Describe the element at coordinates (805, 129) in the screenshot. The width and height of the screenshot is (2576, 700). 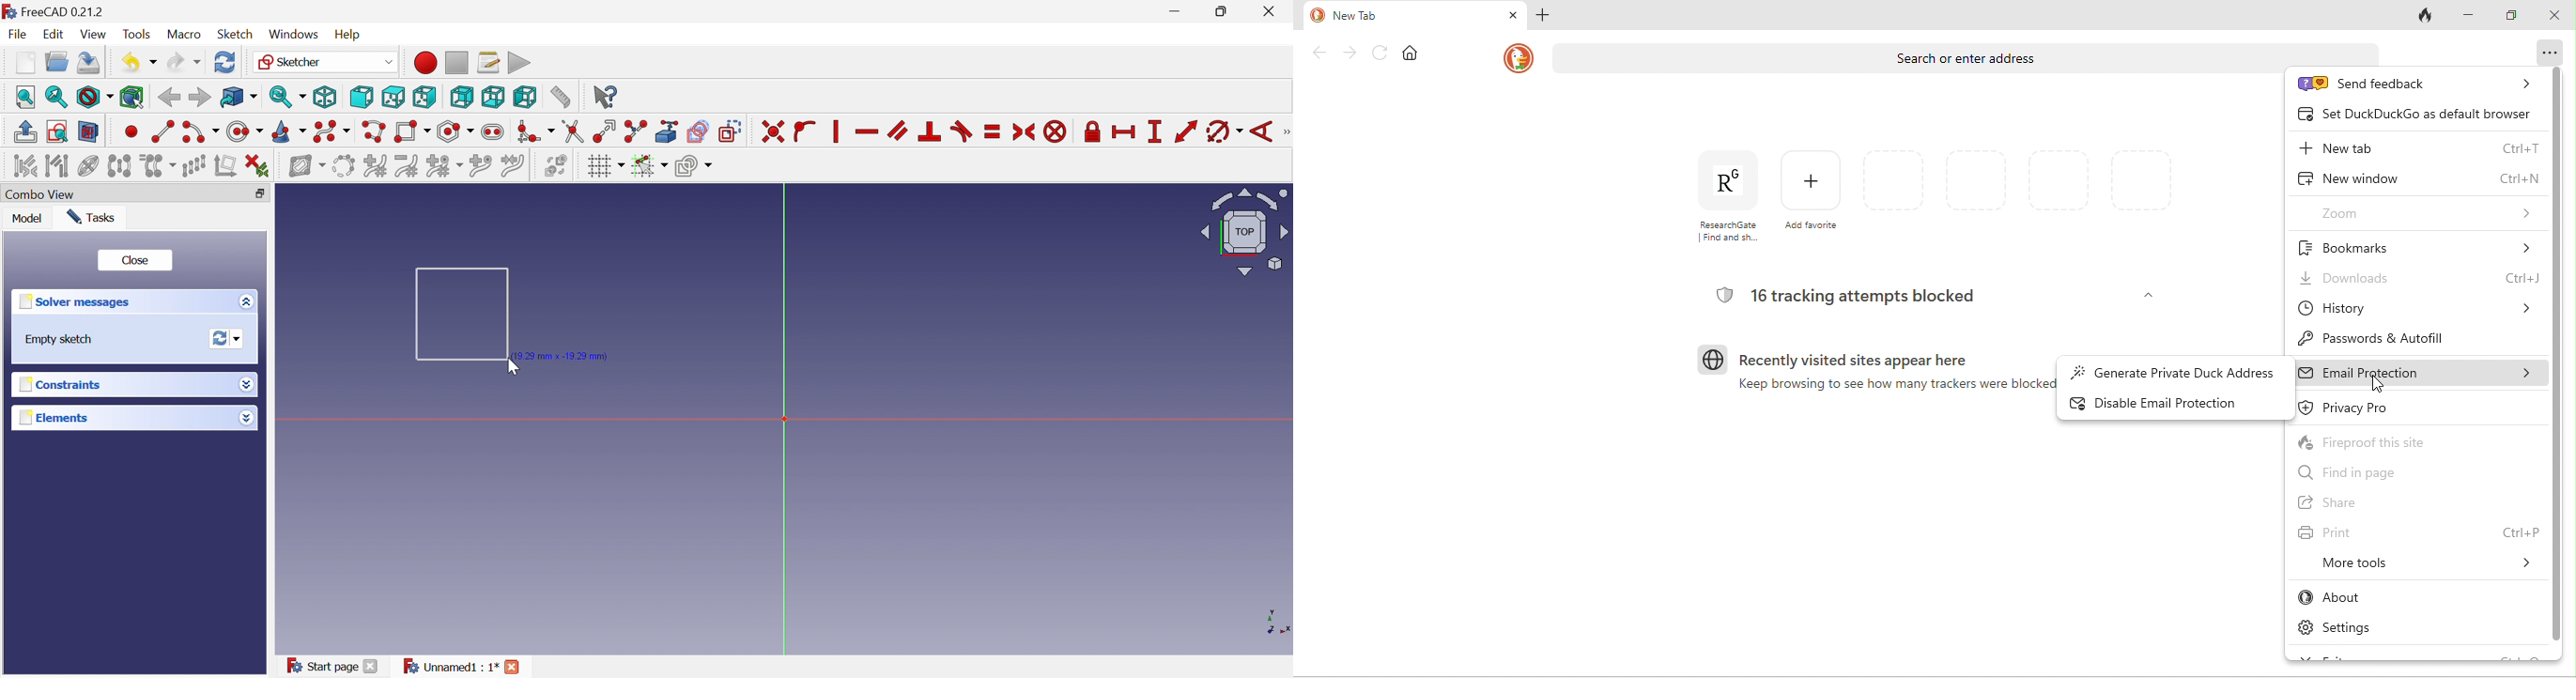
I see `Constrain point onto object` at that location.